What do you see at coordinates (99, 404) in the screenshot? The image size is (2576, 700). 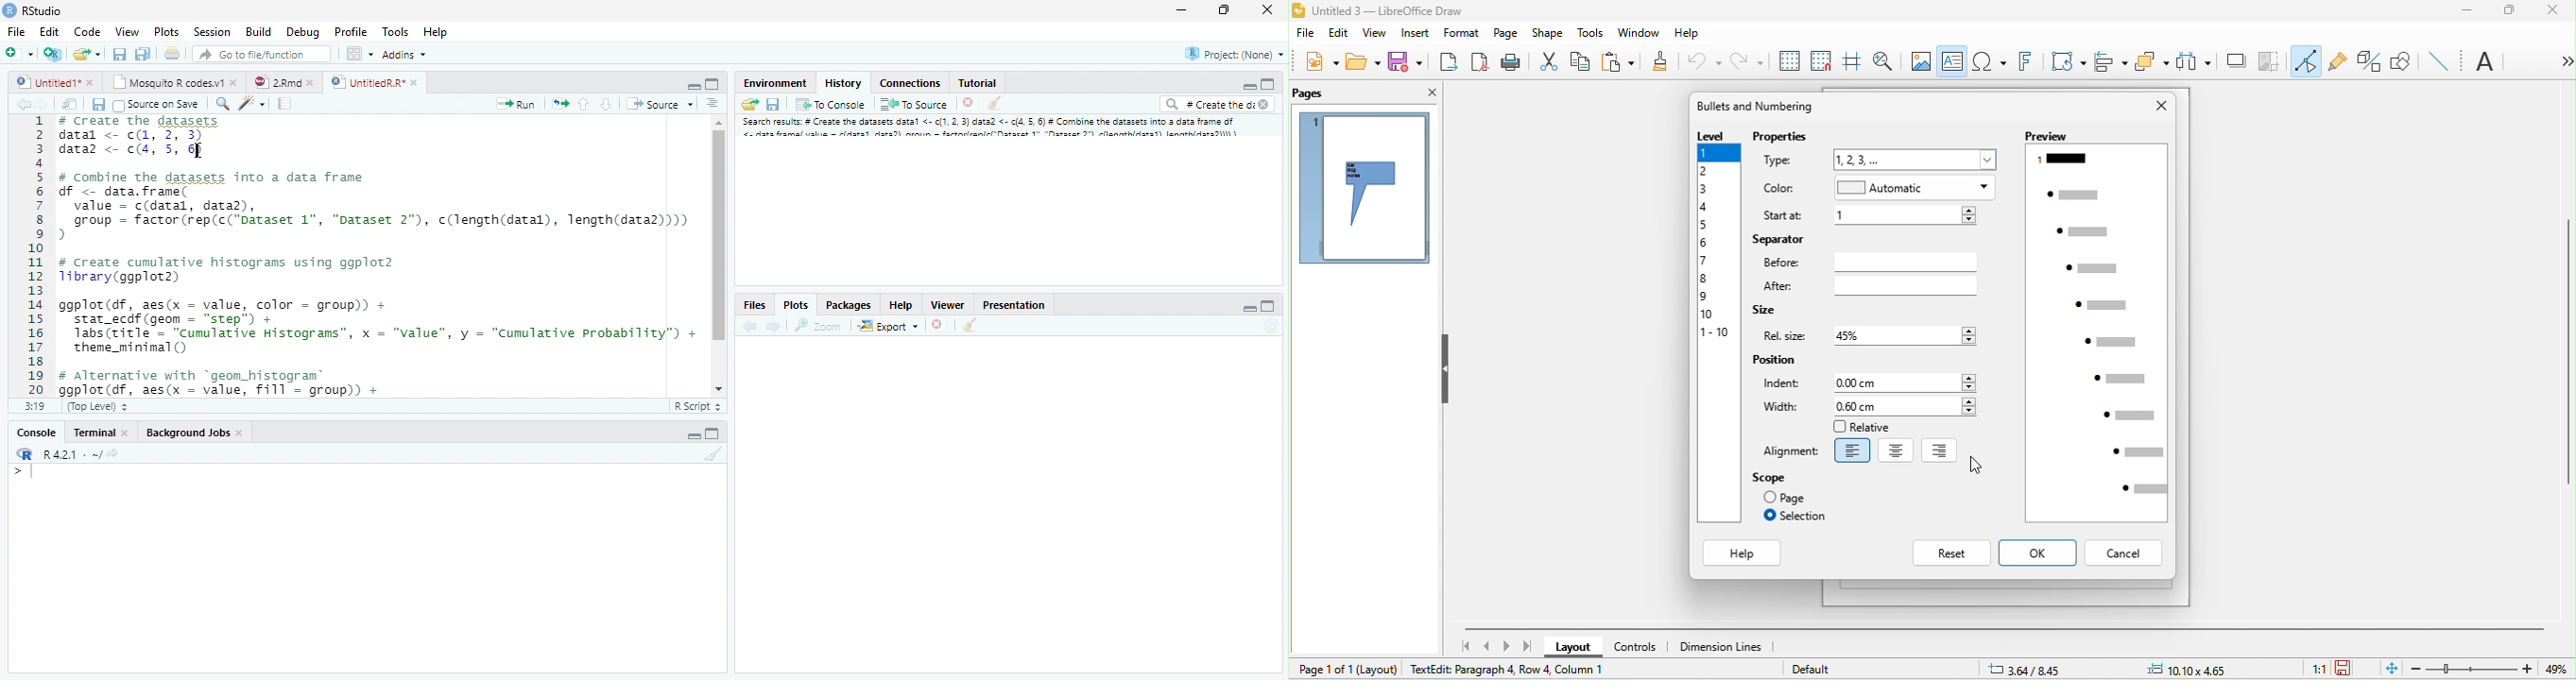 I see `Top level` at bounding box center [99, 404].